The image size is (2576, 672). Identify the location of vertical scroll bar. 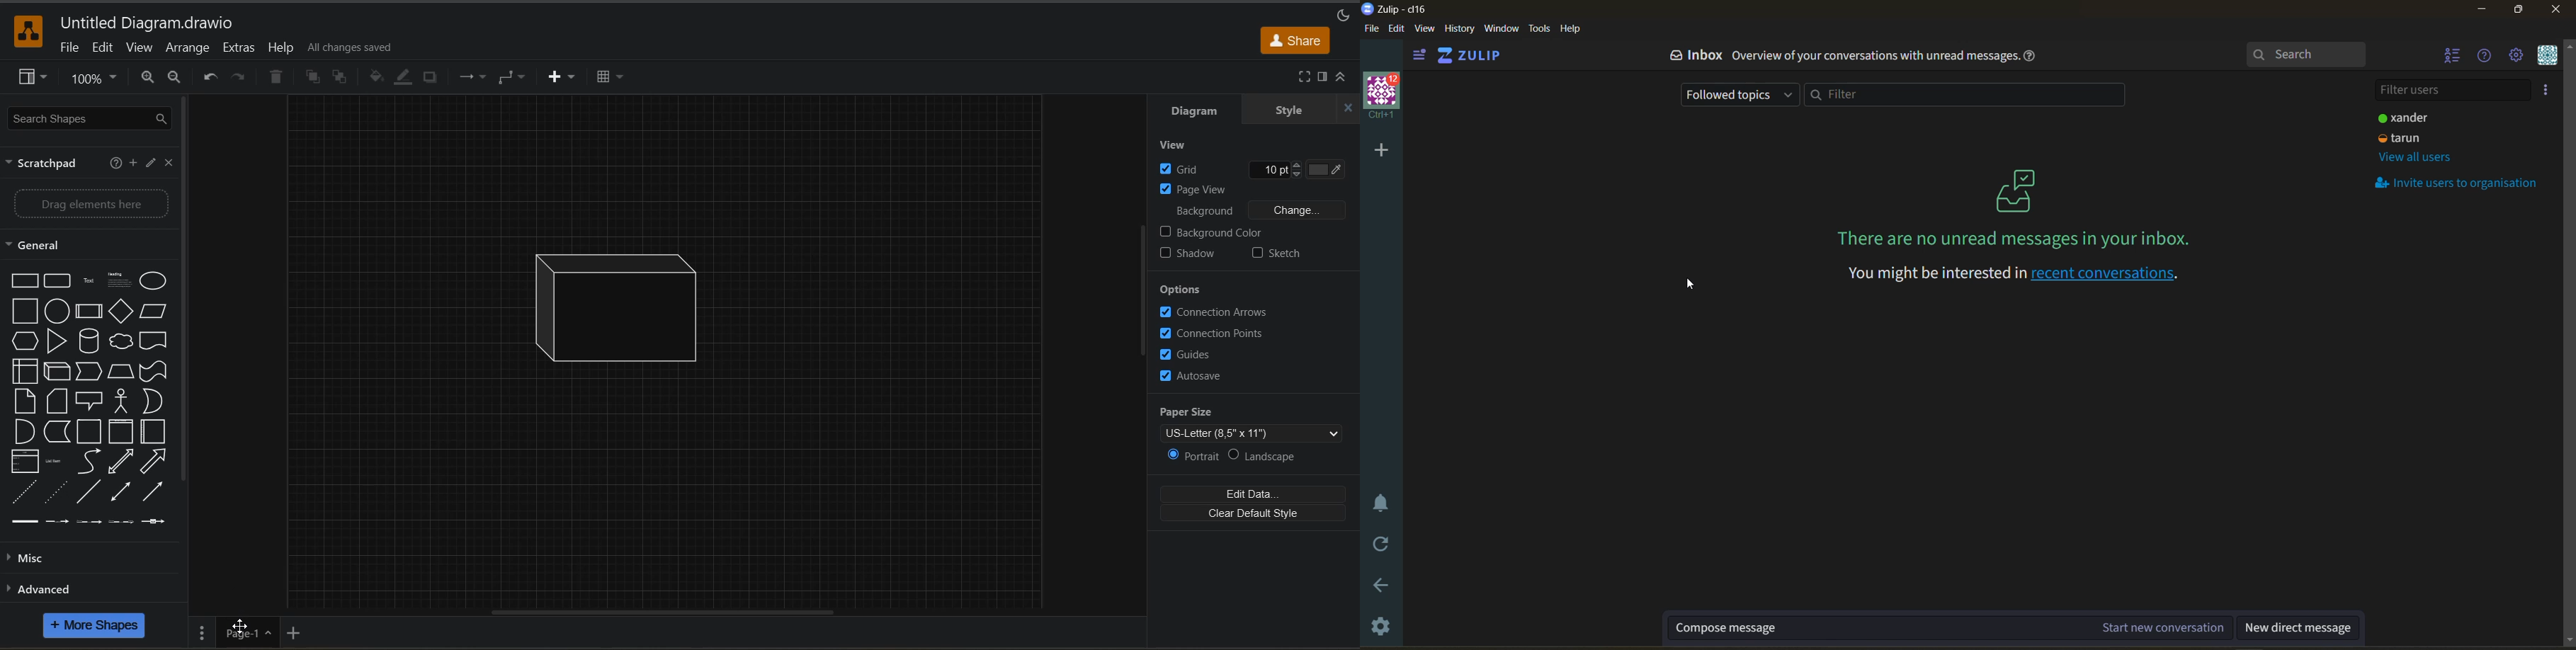
(1144, 290).